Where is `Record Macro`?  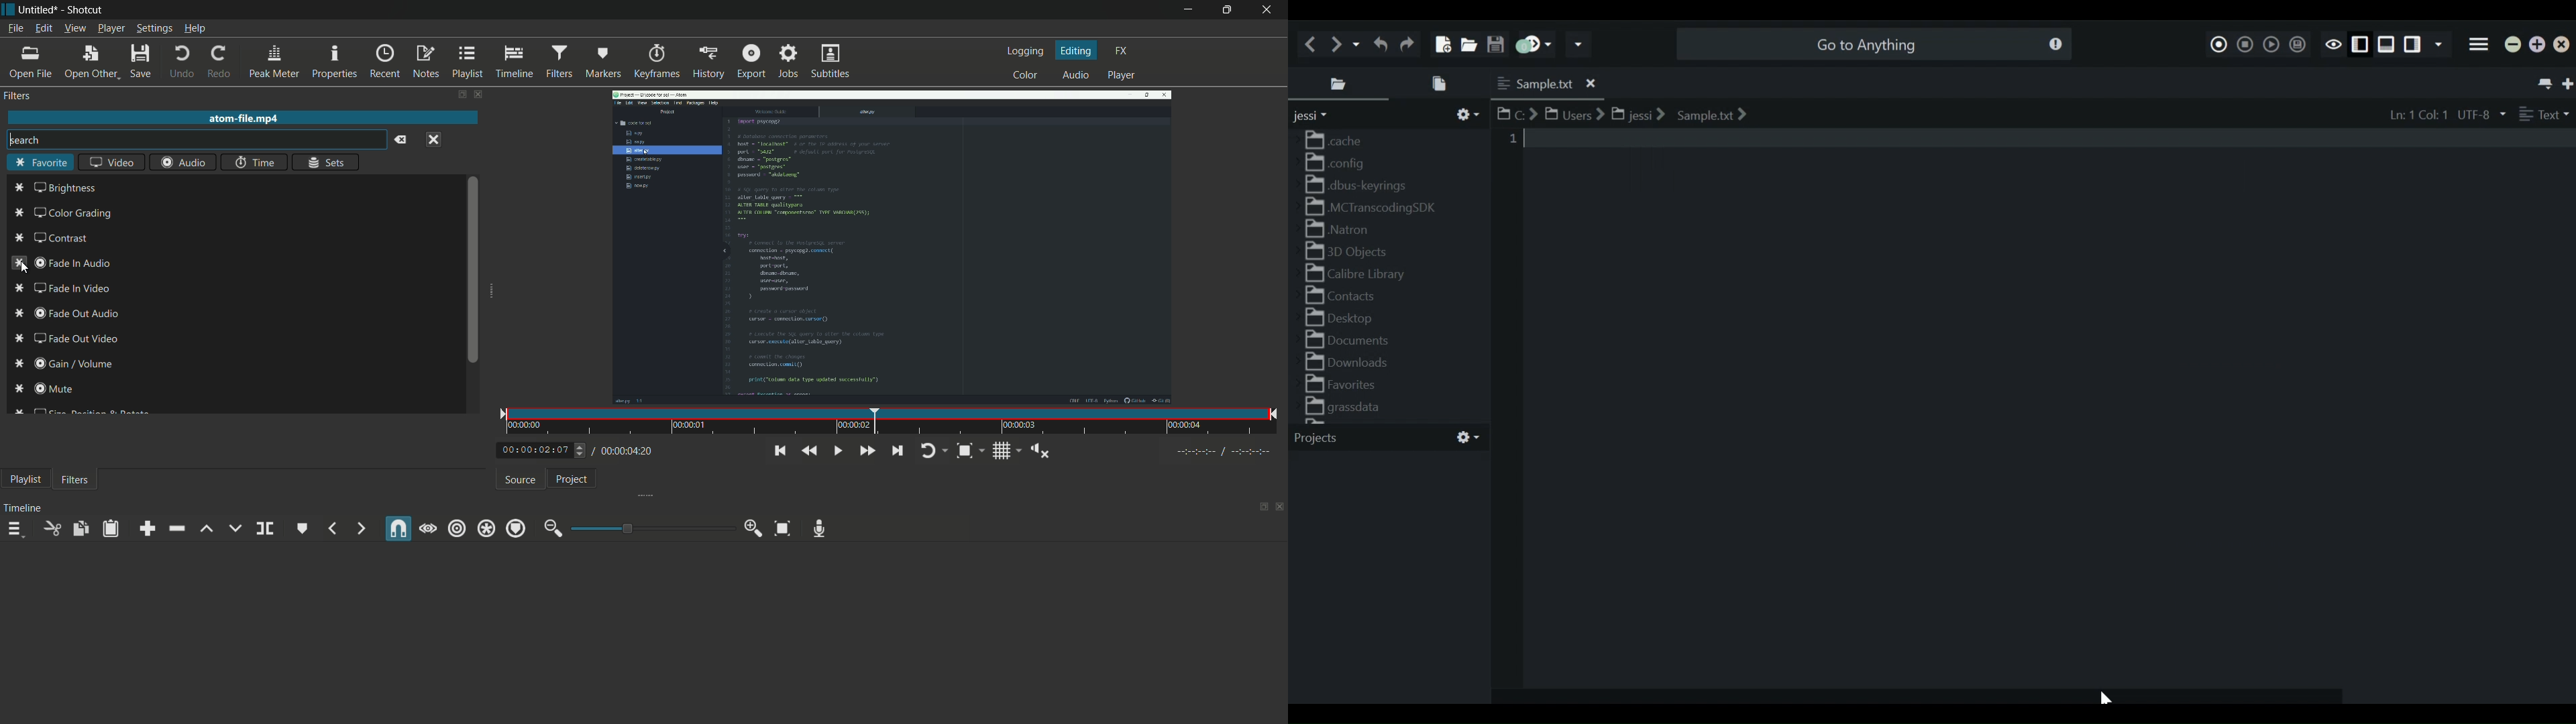 Record Macro is located at coordinates (2216, 44).